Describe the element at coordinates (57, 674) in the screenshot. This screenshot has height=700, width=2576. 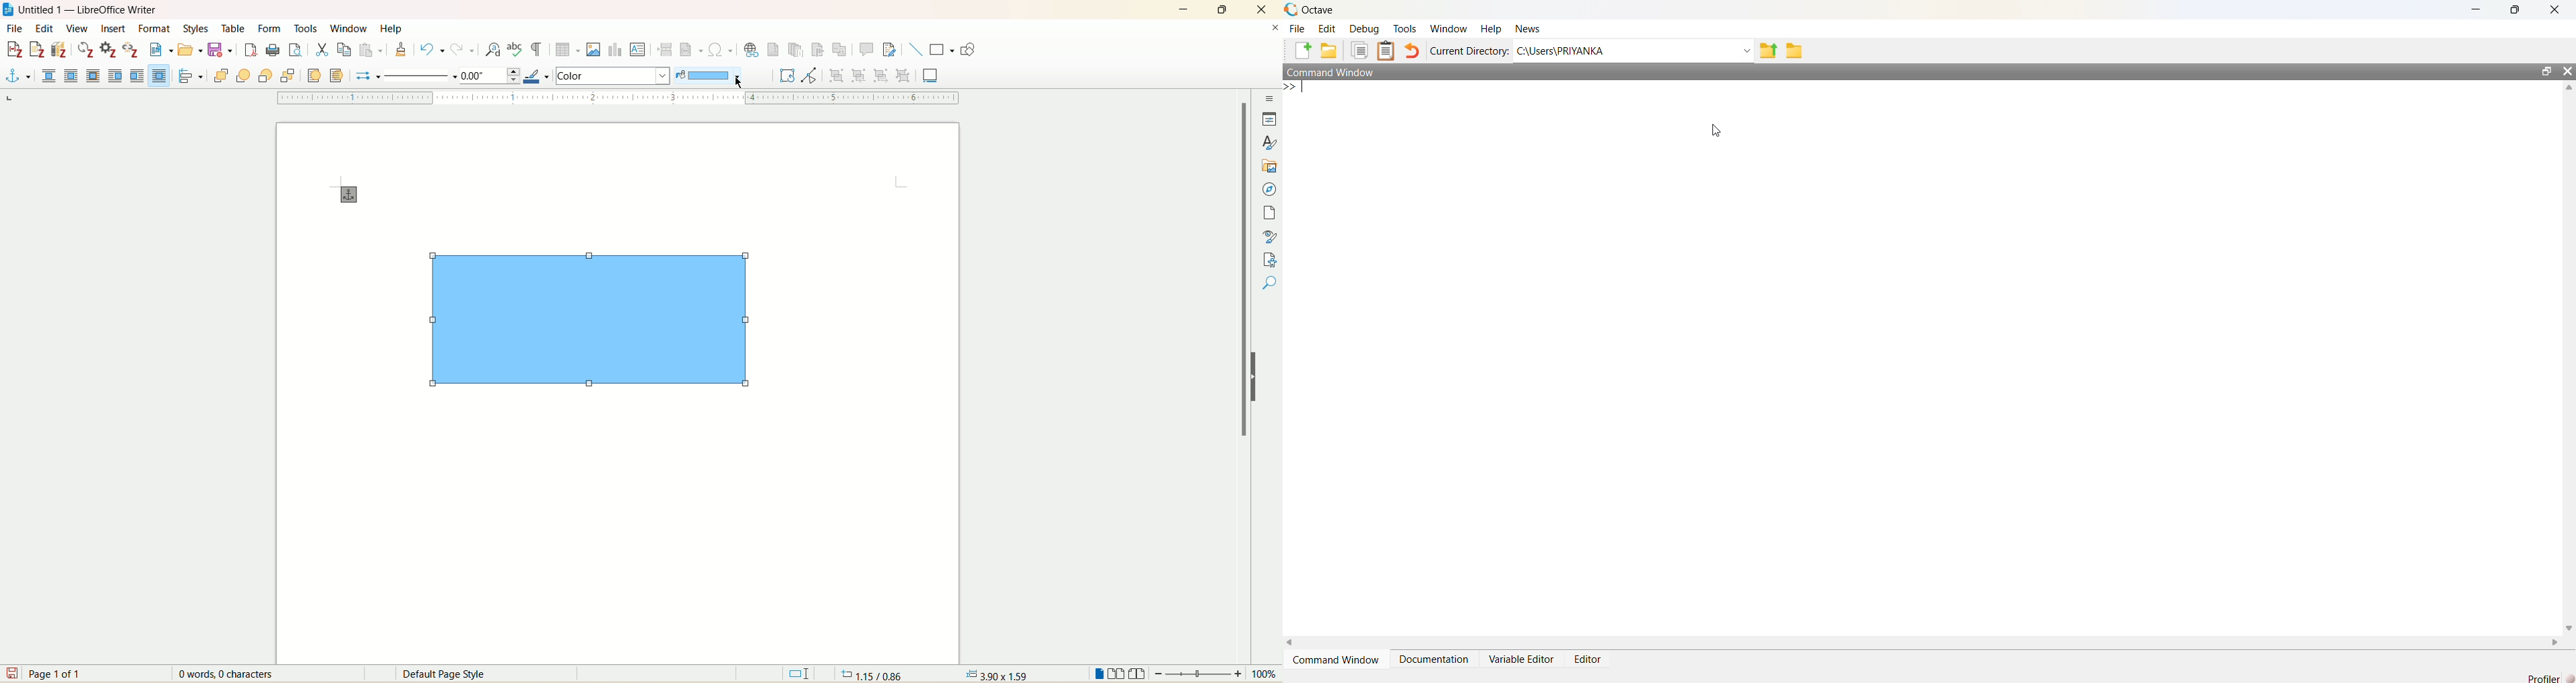
I see `page number` at that location.